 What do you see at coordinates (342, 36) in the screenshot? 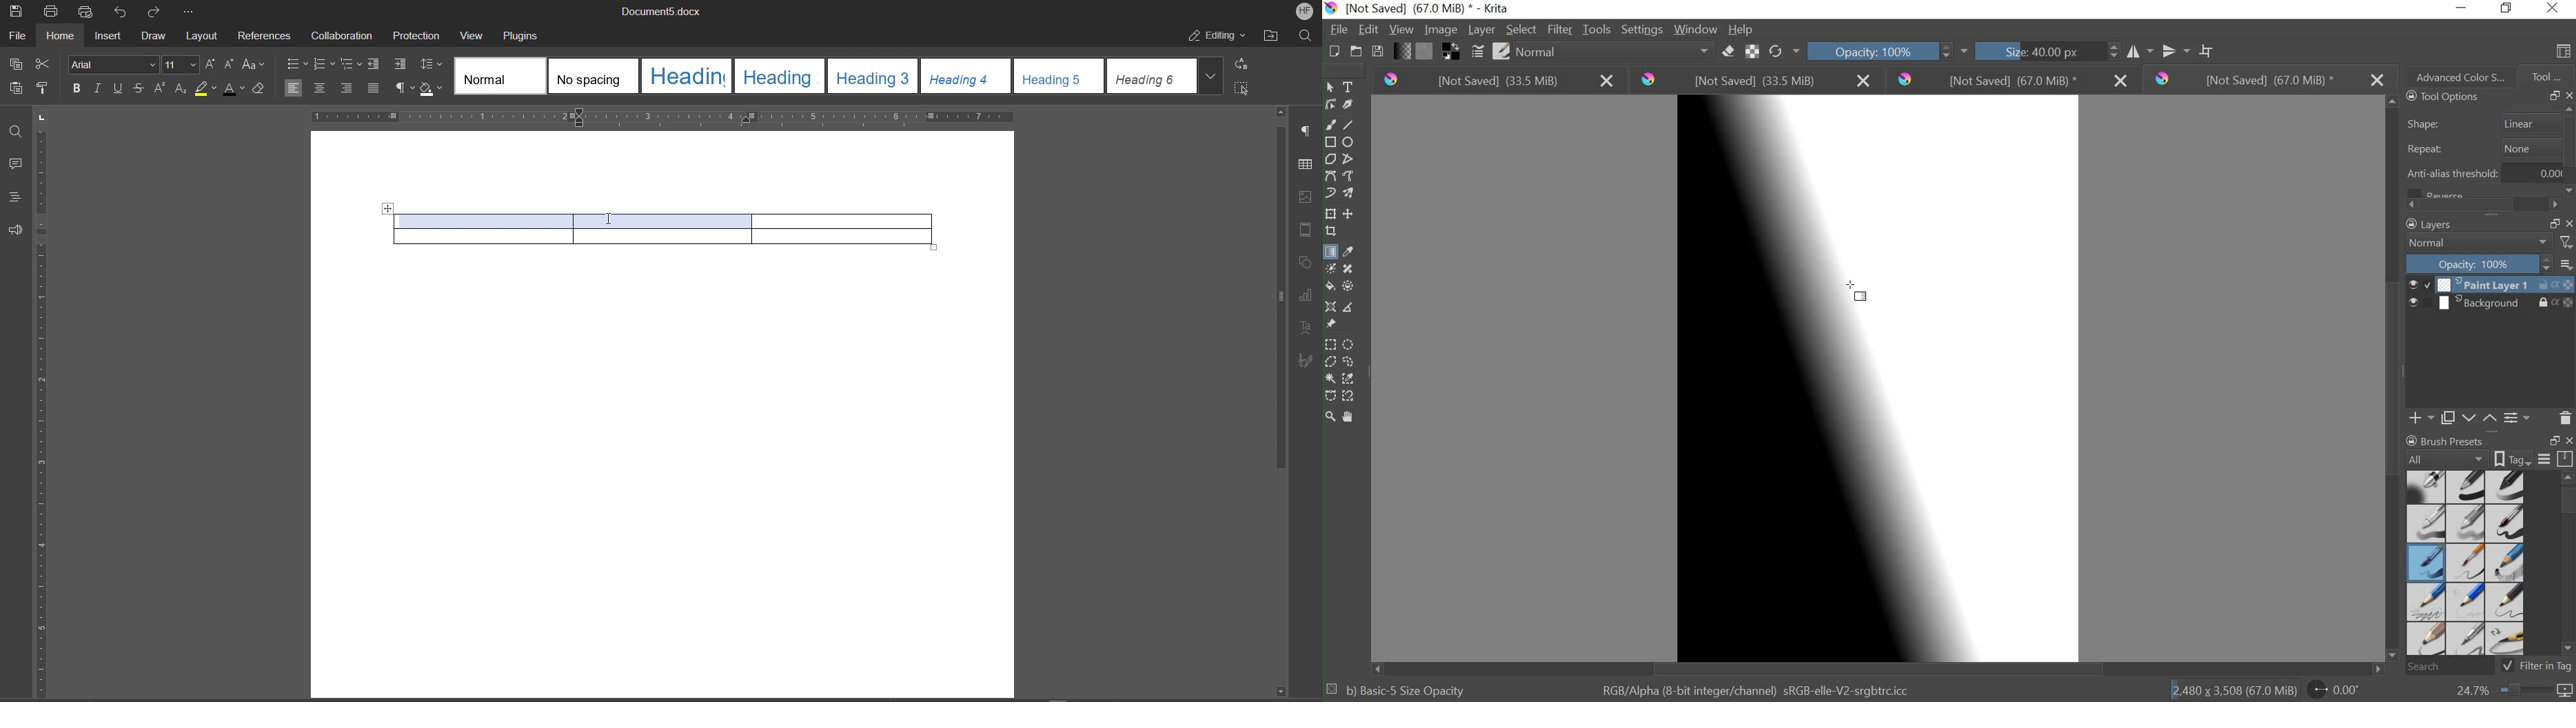
I see `Collaboration` at bounding box center [342, 36].